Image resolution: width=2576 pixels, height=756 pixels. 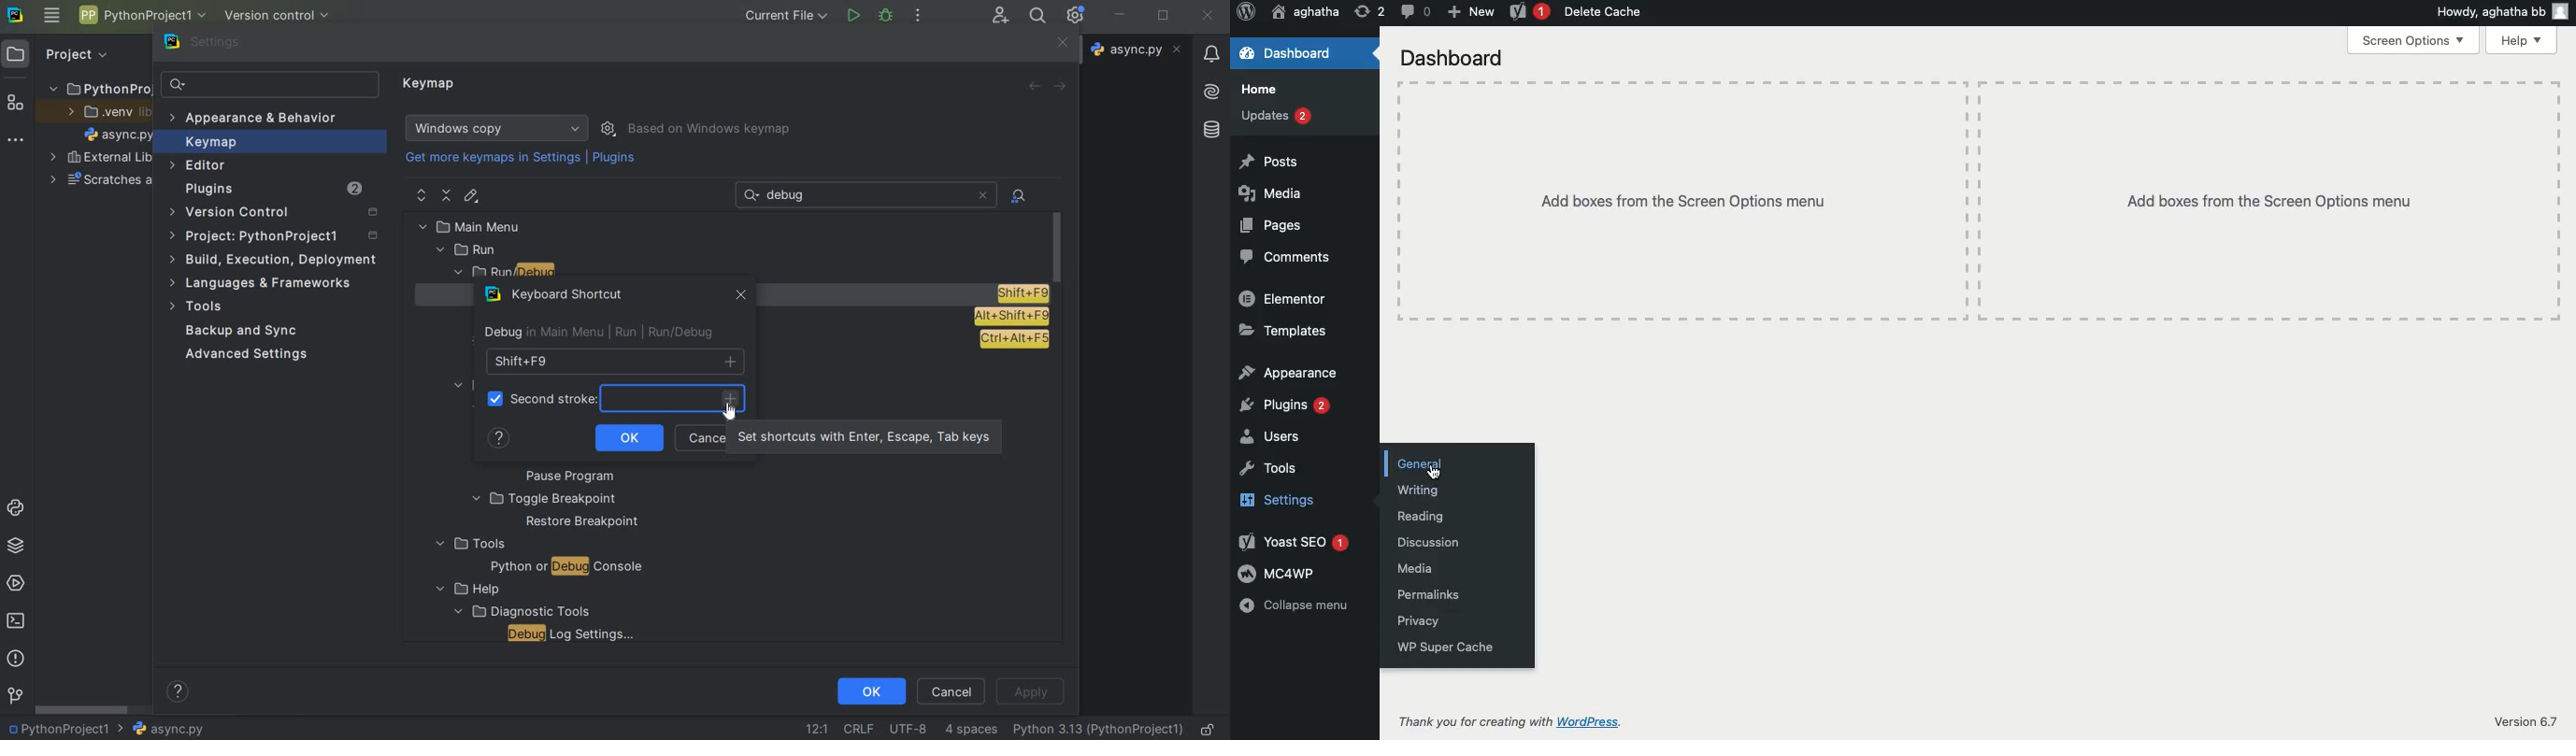 What do you see at coordinates (792, 196) in the screenshot?
I see `text` at bounding box center [792, 196].